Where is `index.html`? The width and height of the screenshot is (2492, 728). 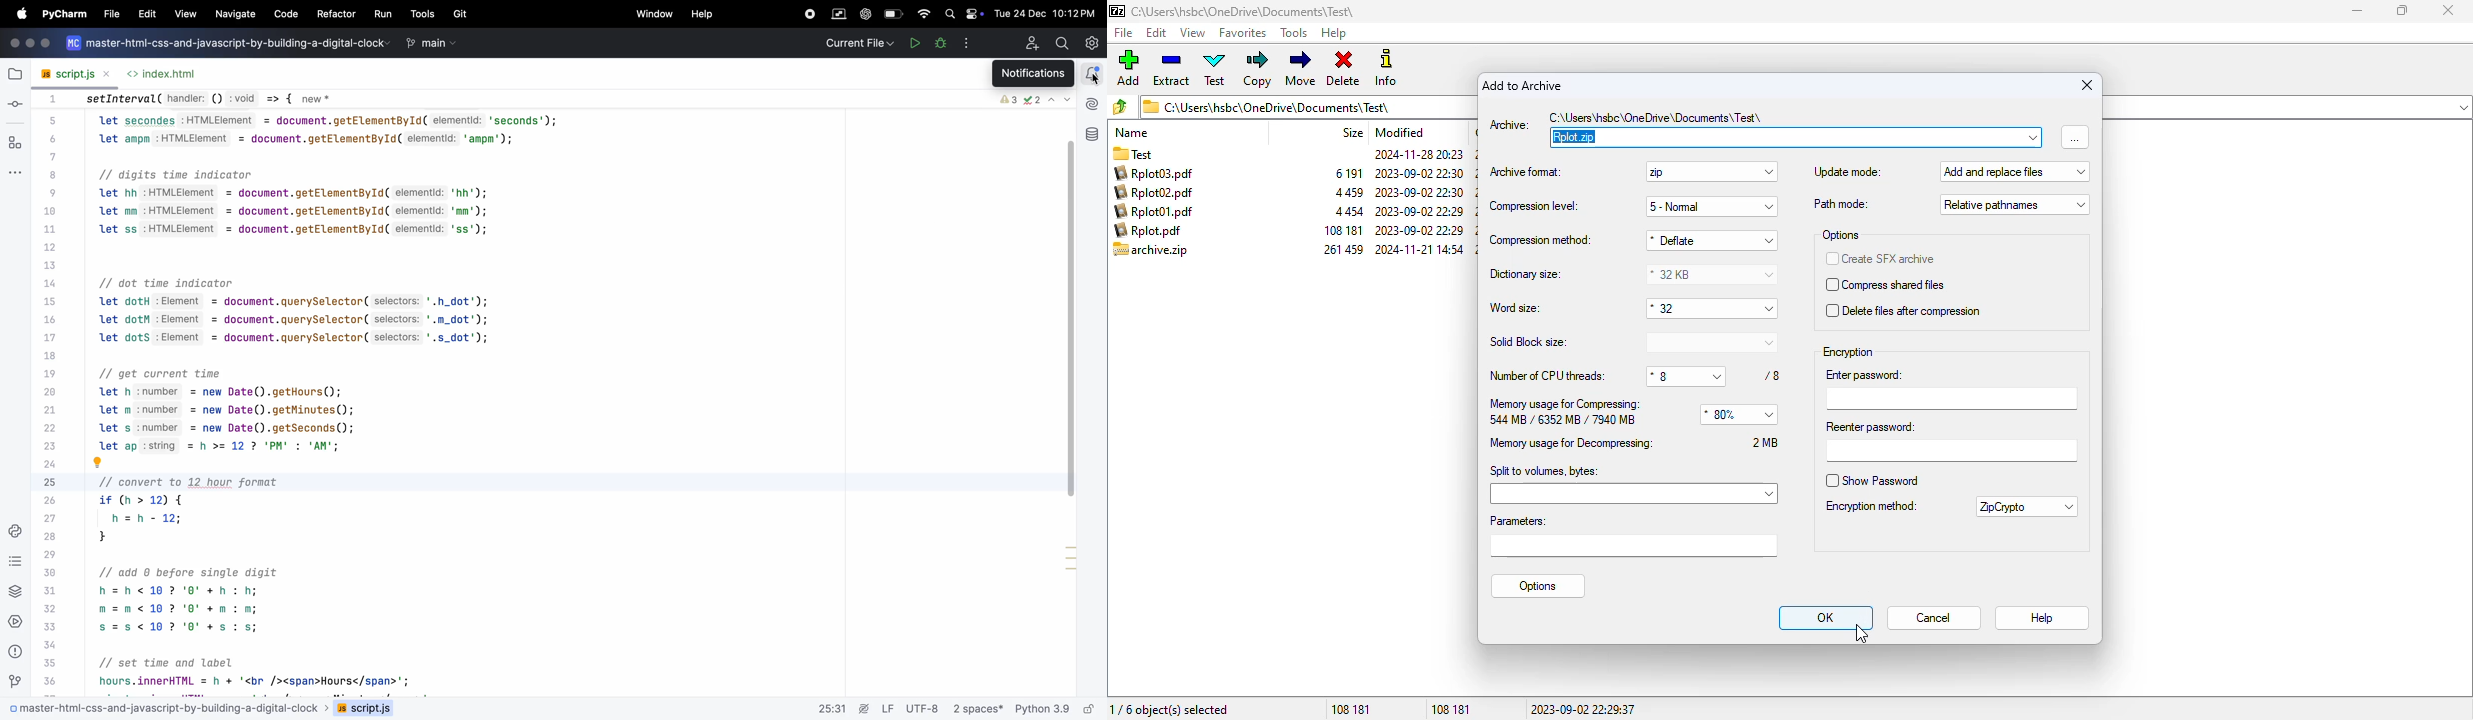
index.html is located at coordinates (168, 71).